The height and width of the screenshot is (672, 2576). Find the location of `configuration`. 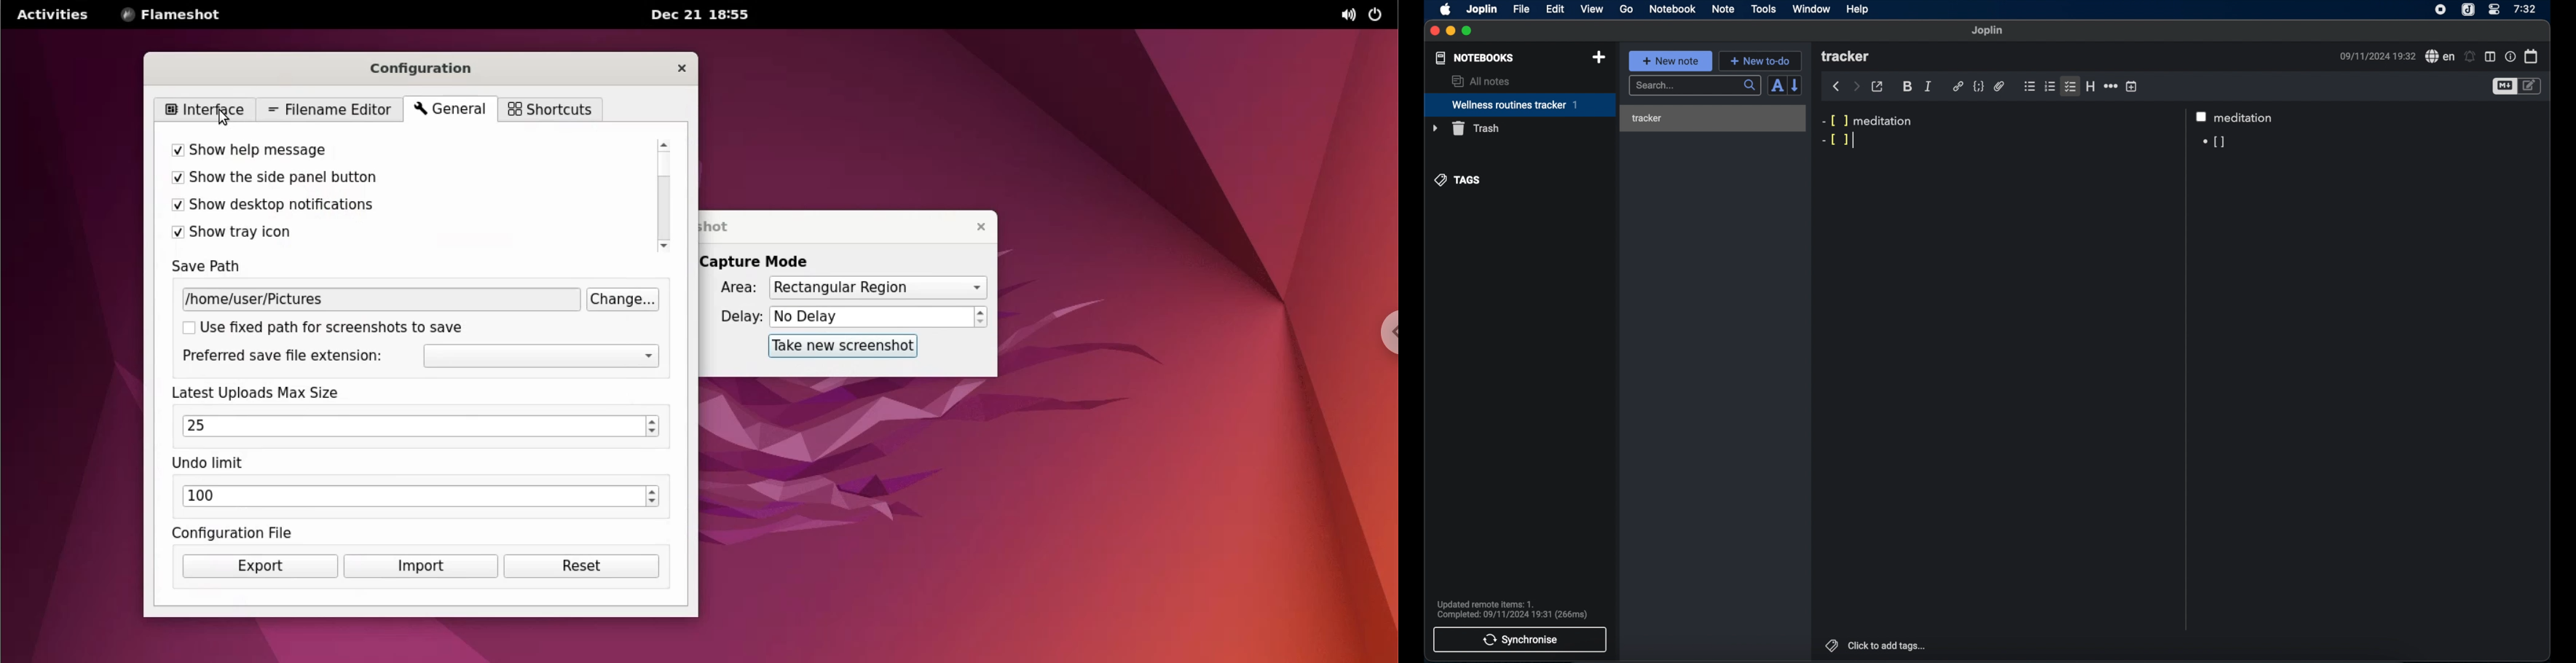

configuration is located at coordinates (429, 68).